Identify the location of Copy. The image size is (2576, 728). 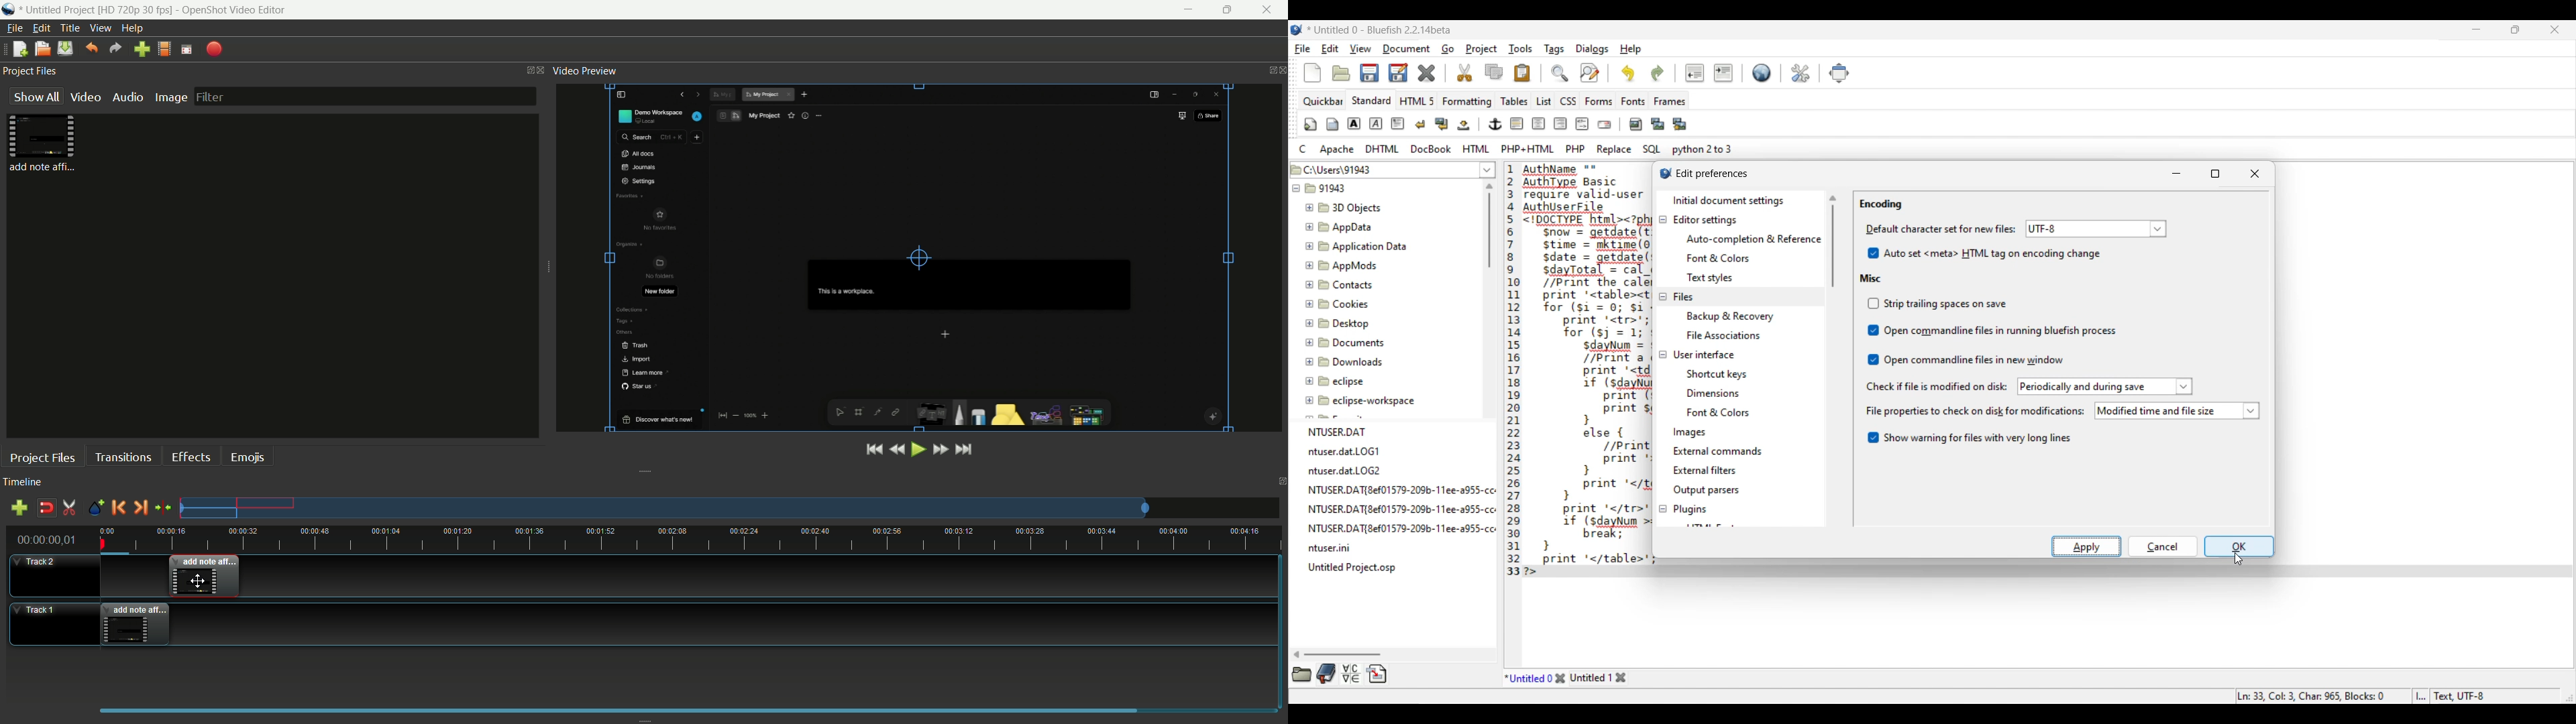
(1494, 72).